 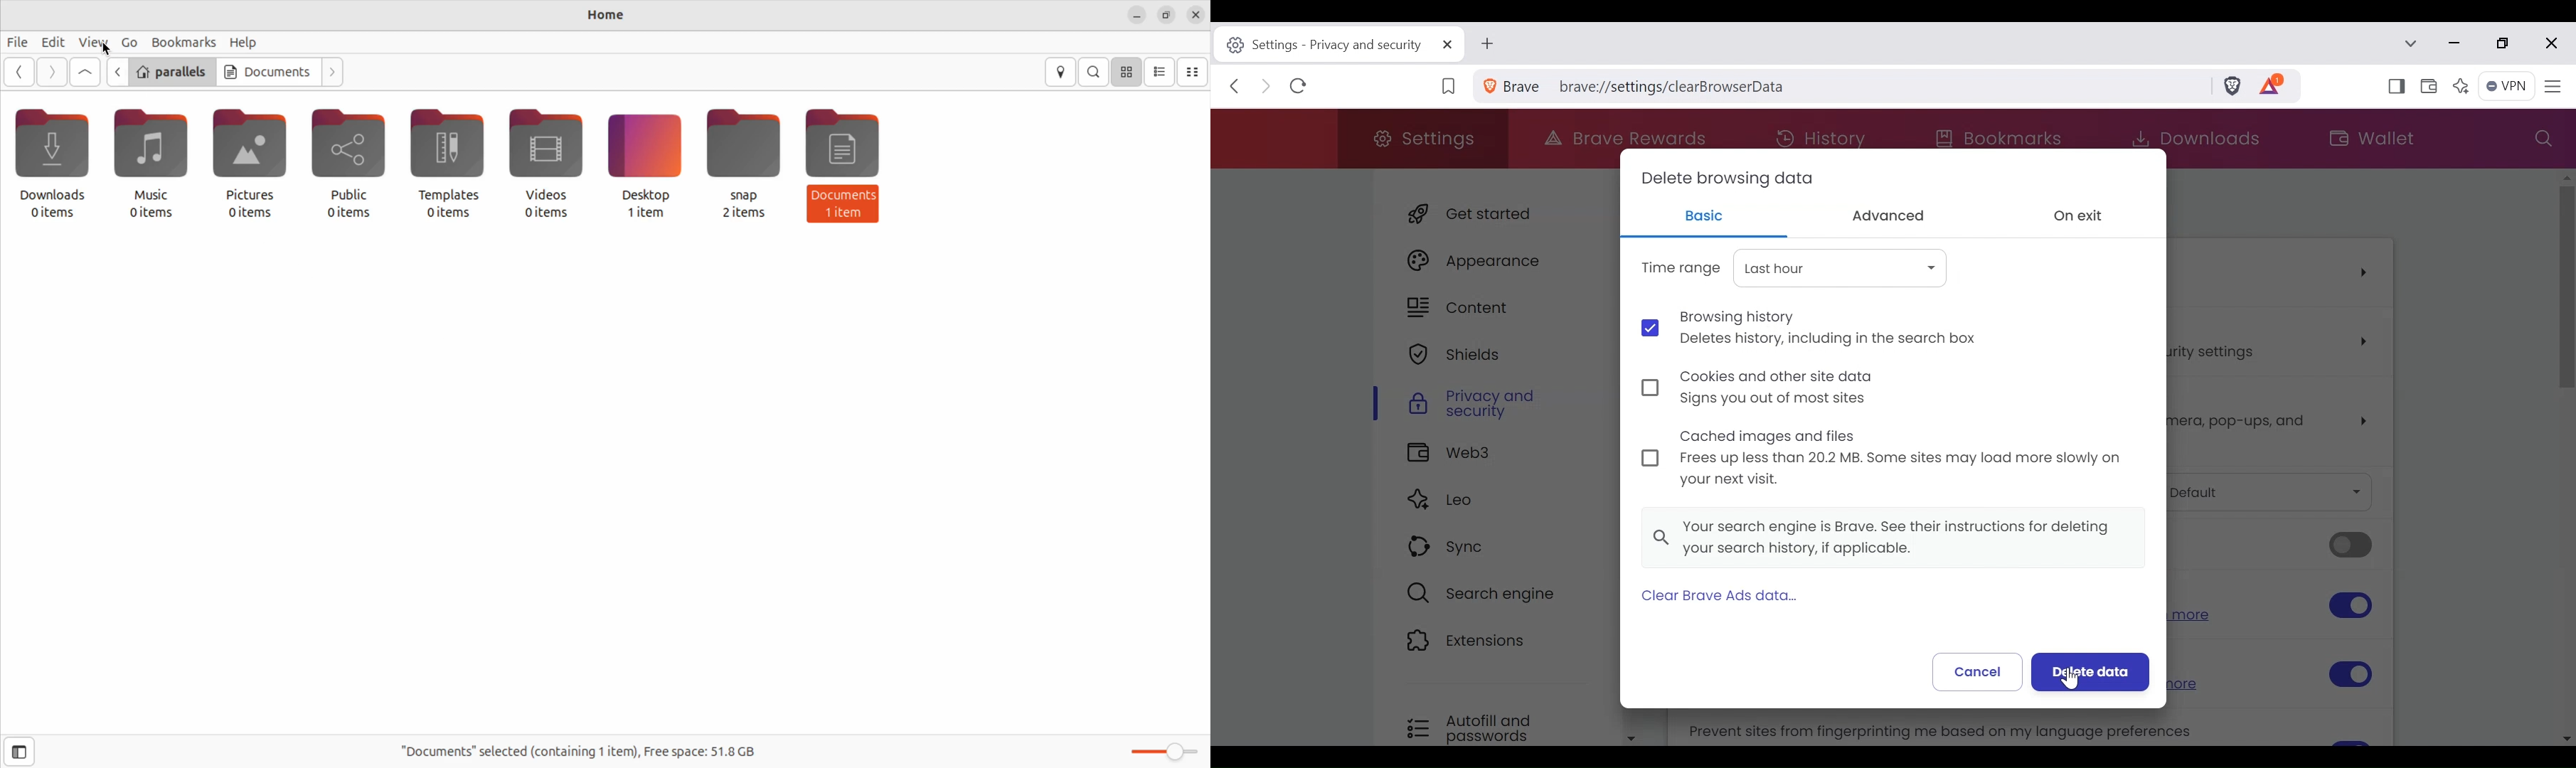 What do you see at coordinates (2567, 414) in the screenshot?
I see `Scroll bar` at bounding box center [2567, 414].